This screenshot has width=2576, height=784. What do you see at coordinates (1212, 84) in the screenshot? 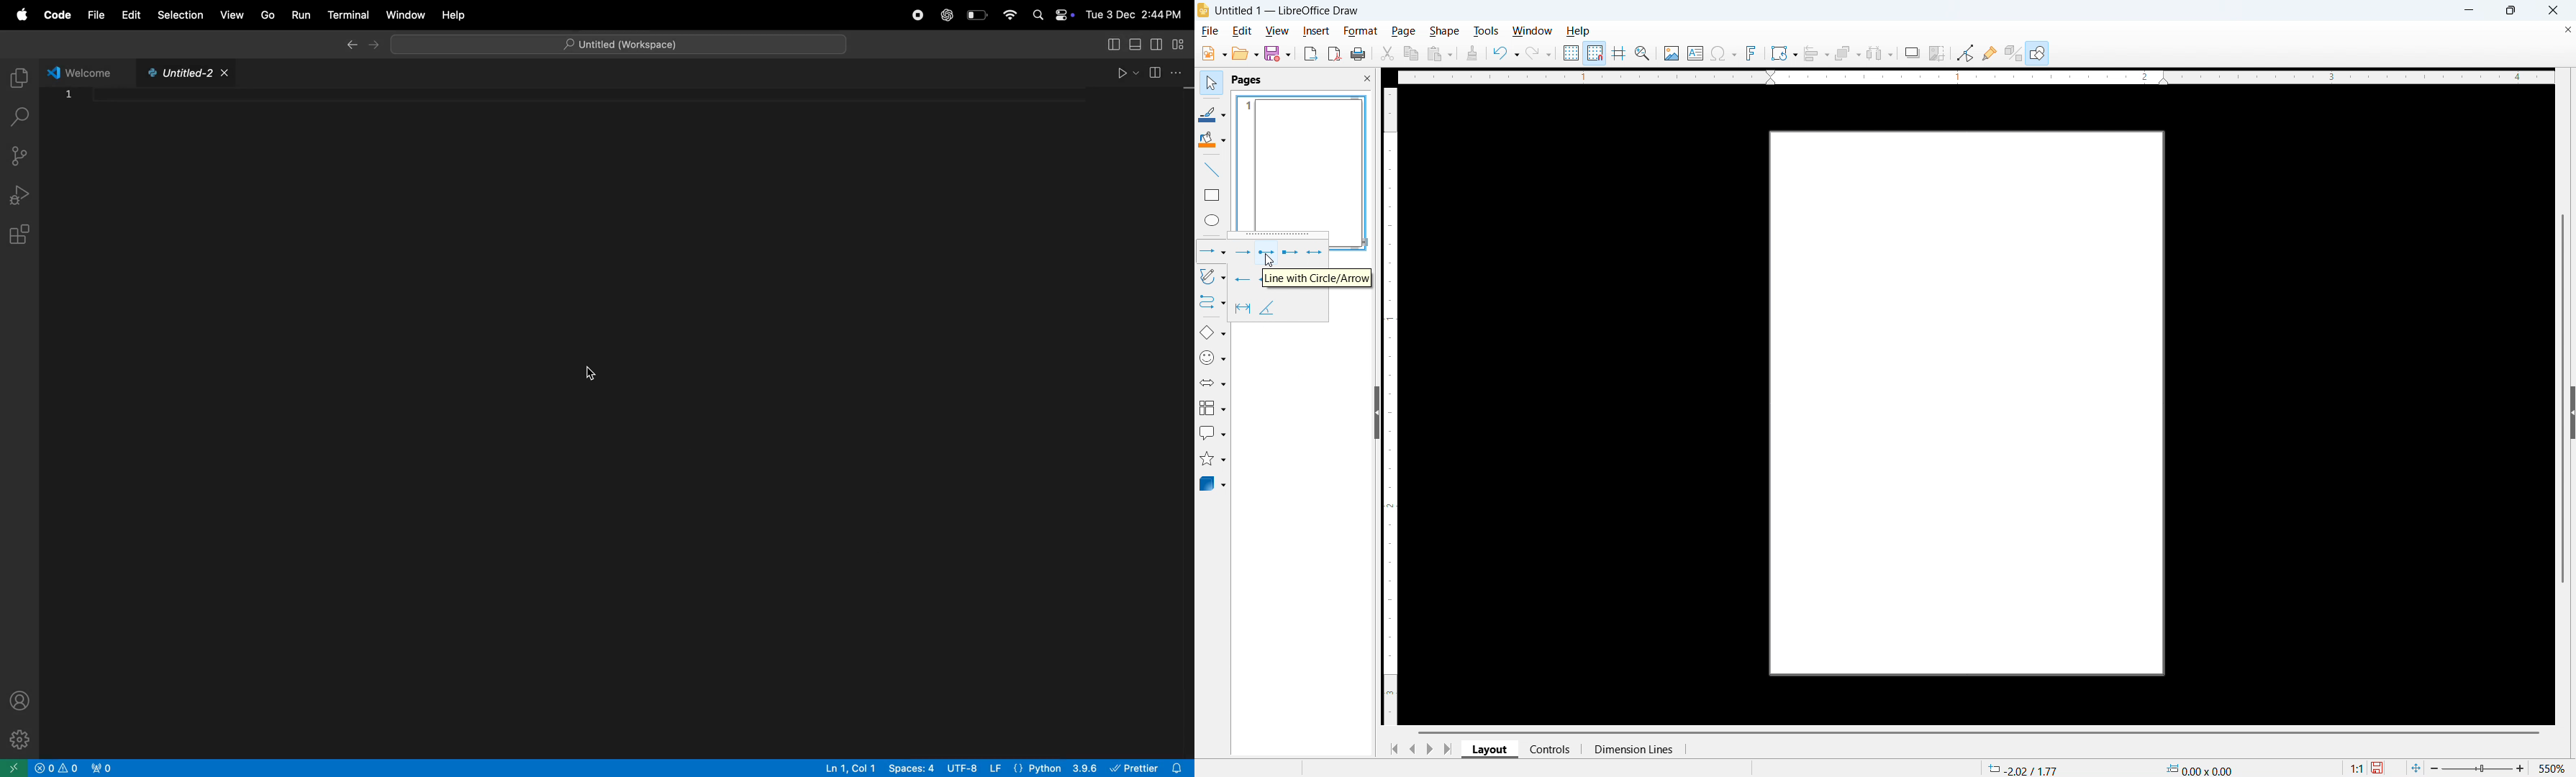
I see `Select ` at bounding box center [1212, 84].